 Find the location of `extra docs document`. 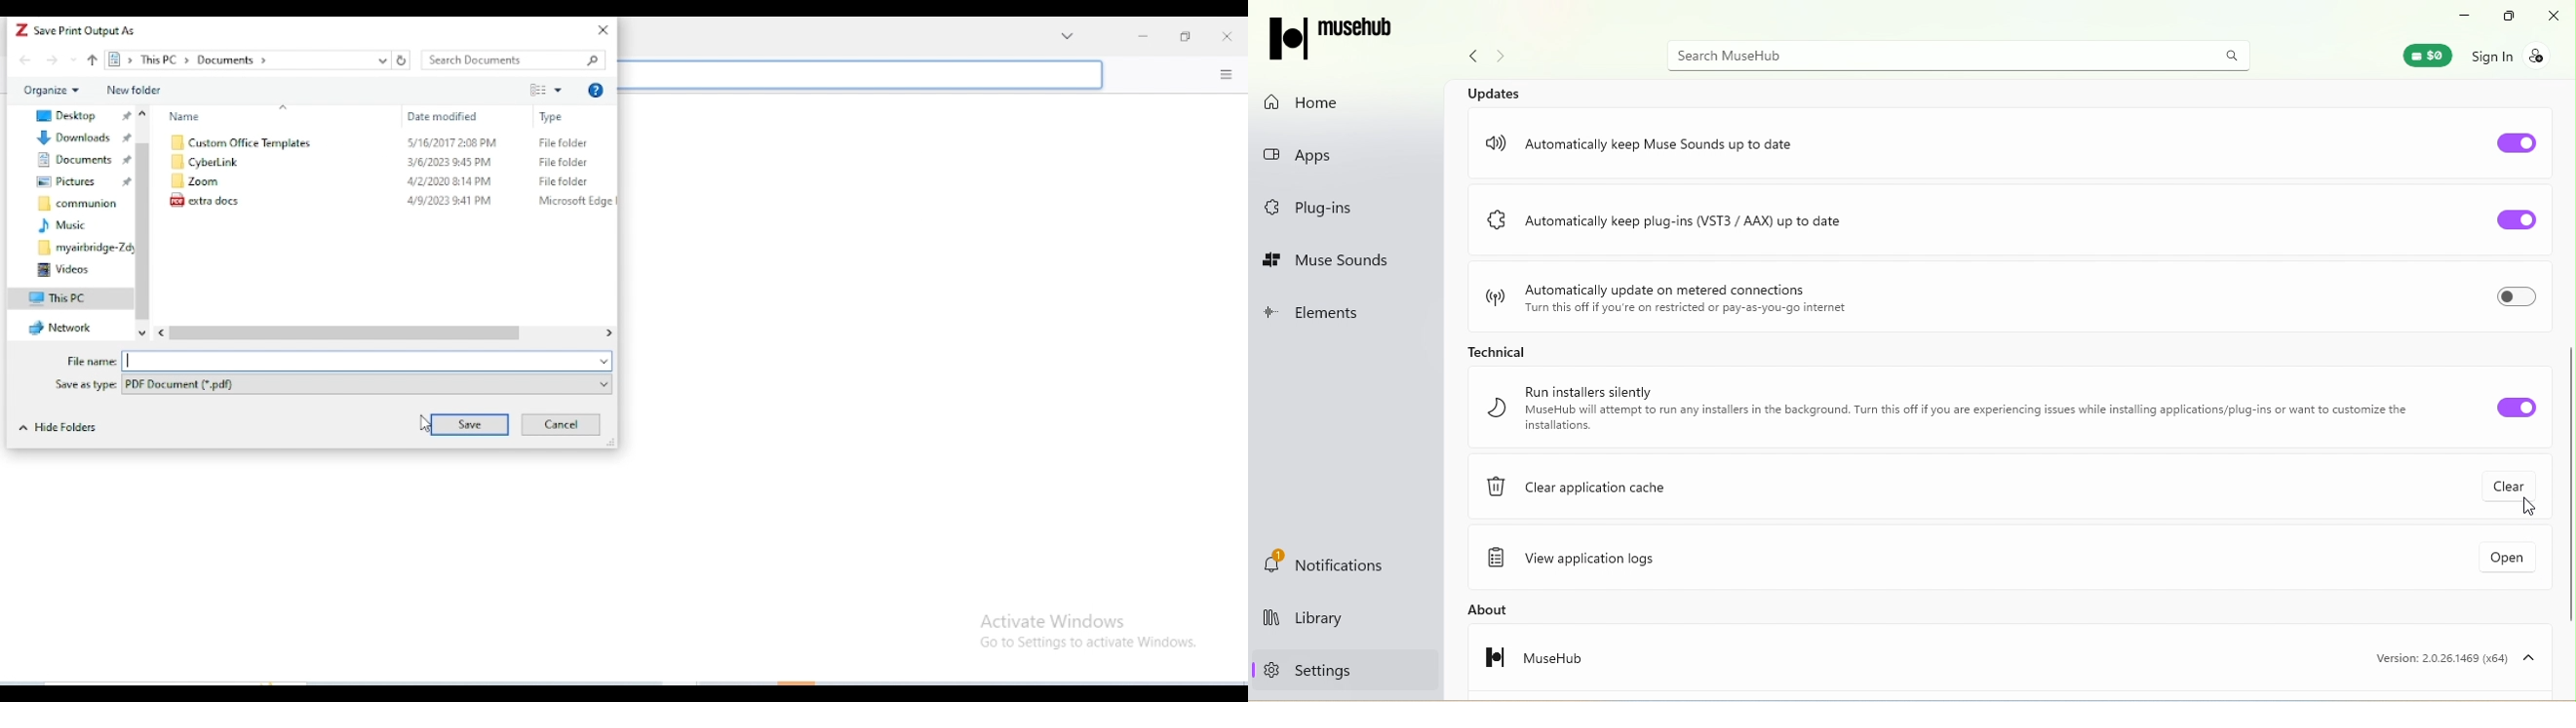

extra docs document is located at coordinates (204, 199).